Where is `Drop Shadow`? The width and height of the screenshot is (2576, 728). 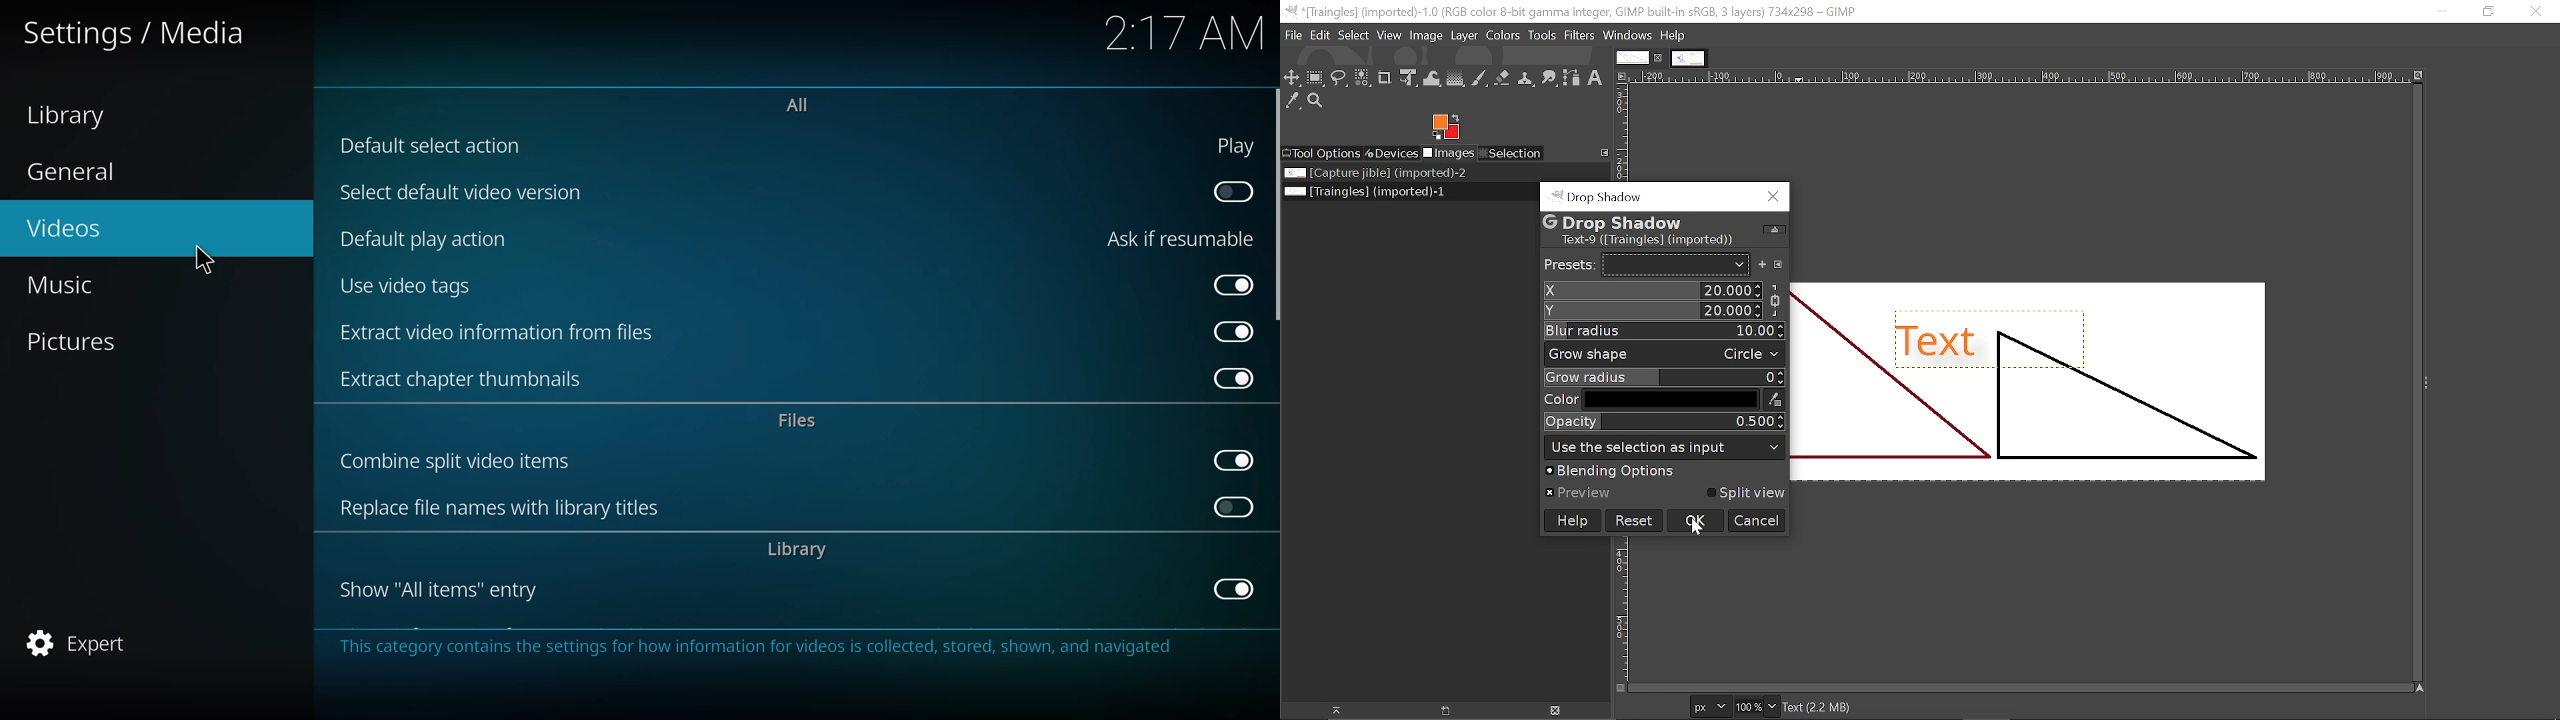
Drop Shadow is located at coordinates (1589, 192).